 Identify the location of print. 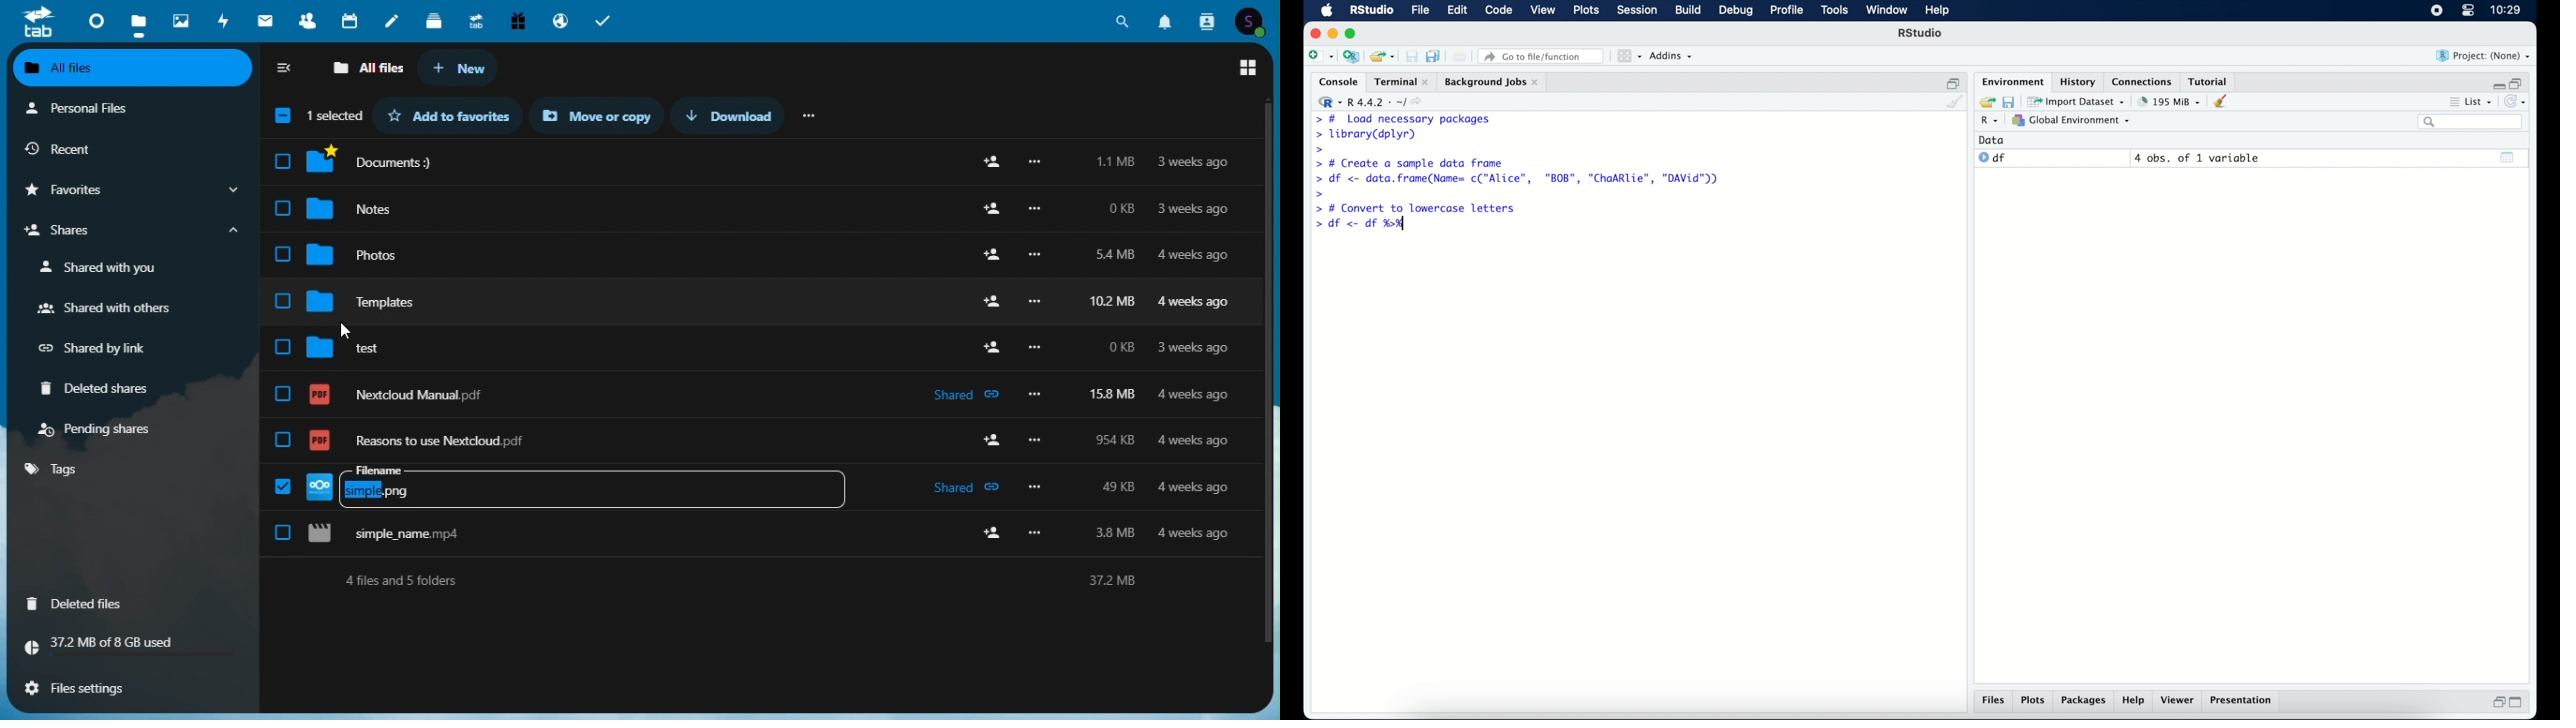
(1460, 56).